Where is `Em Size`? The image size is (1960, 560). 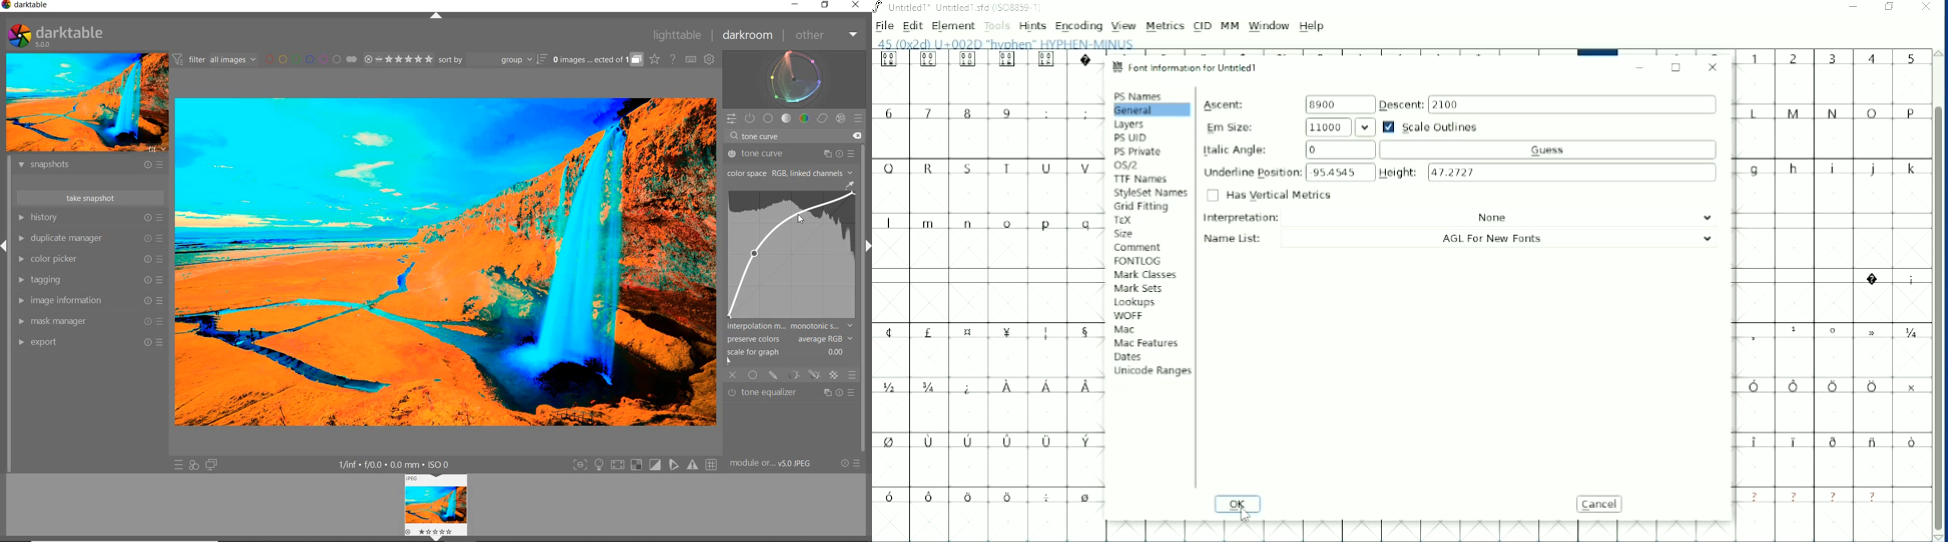
Em Size is located at coordinates (1290, 127).